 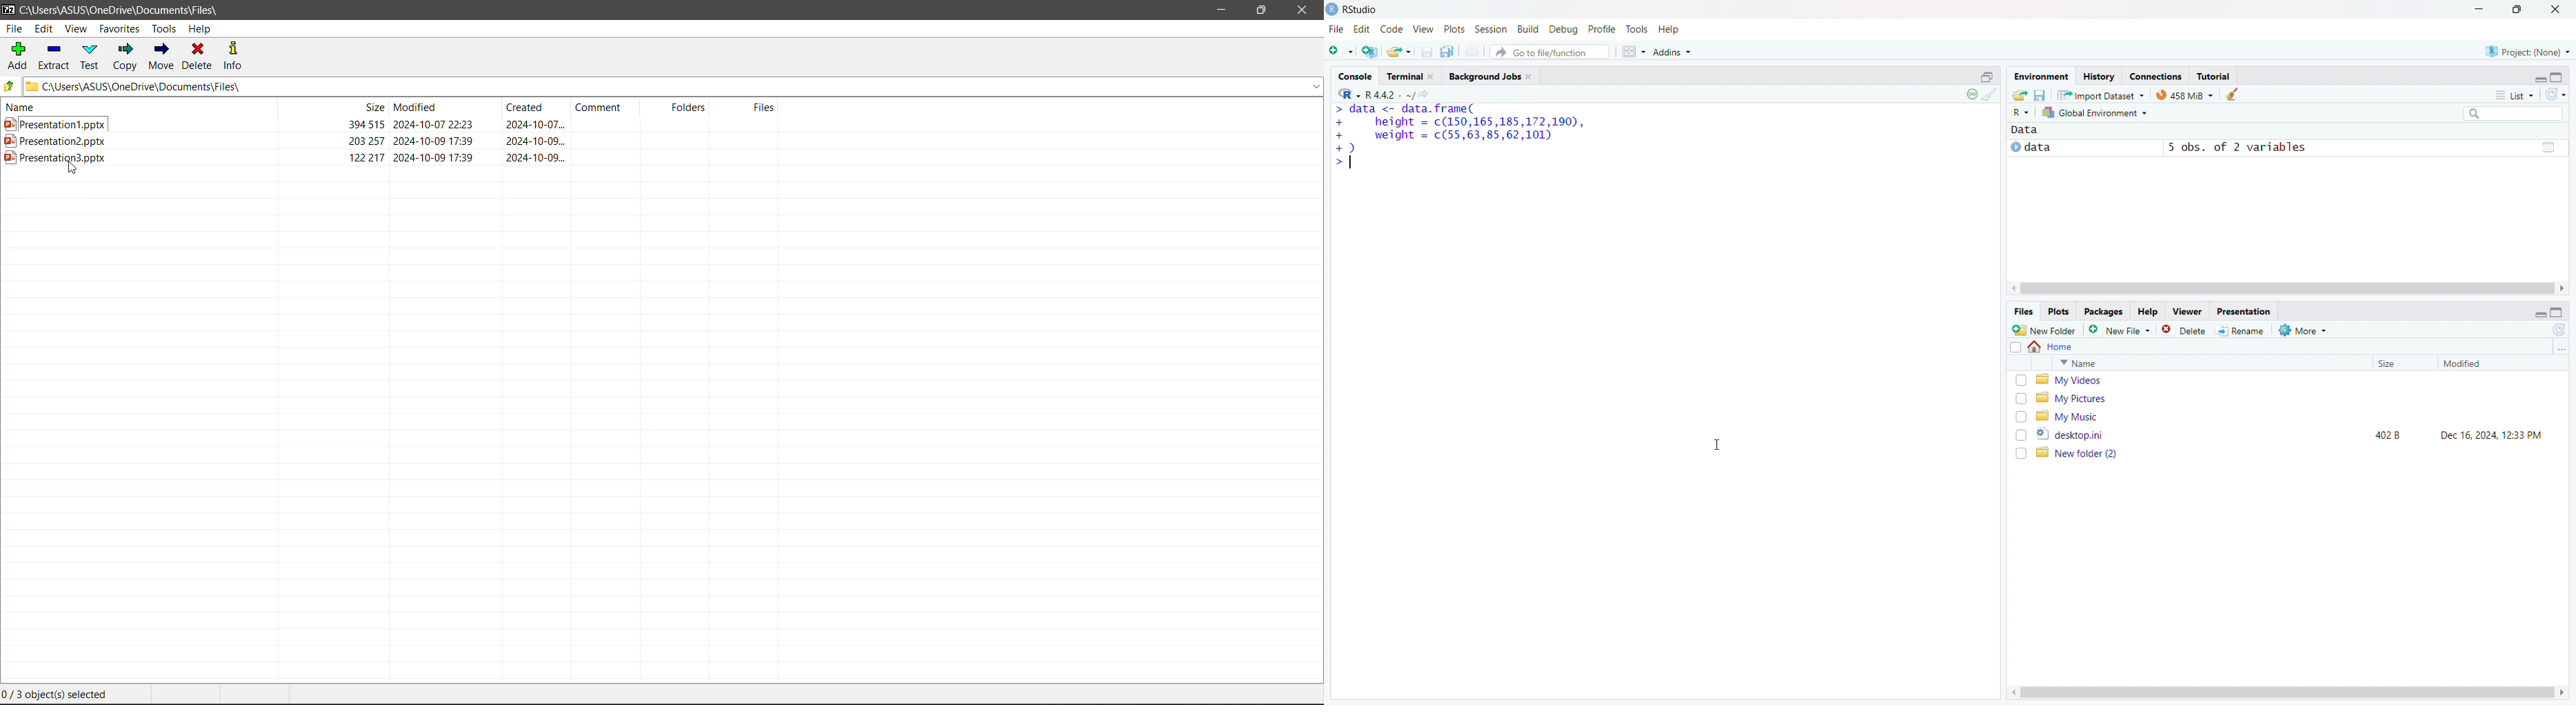 What do you see at coordinates (161, 54) in the screenshot?
I see `Move` at bounding box center [161, 54].